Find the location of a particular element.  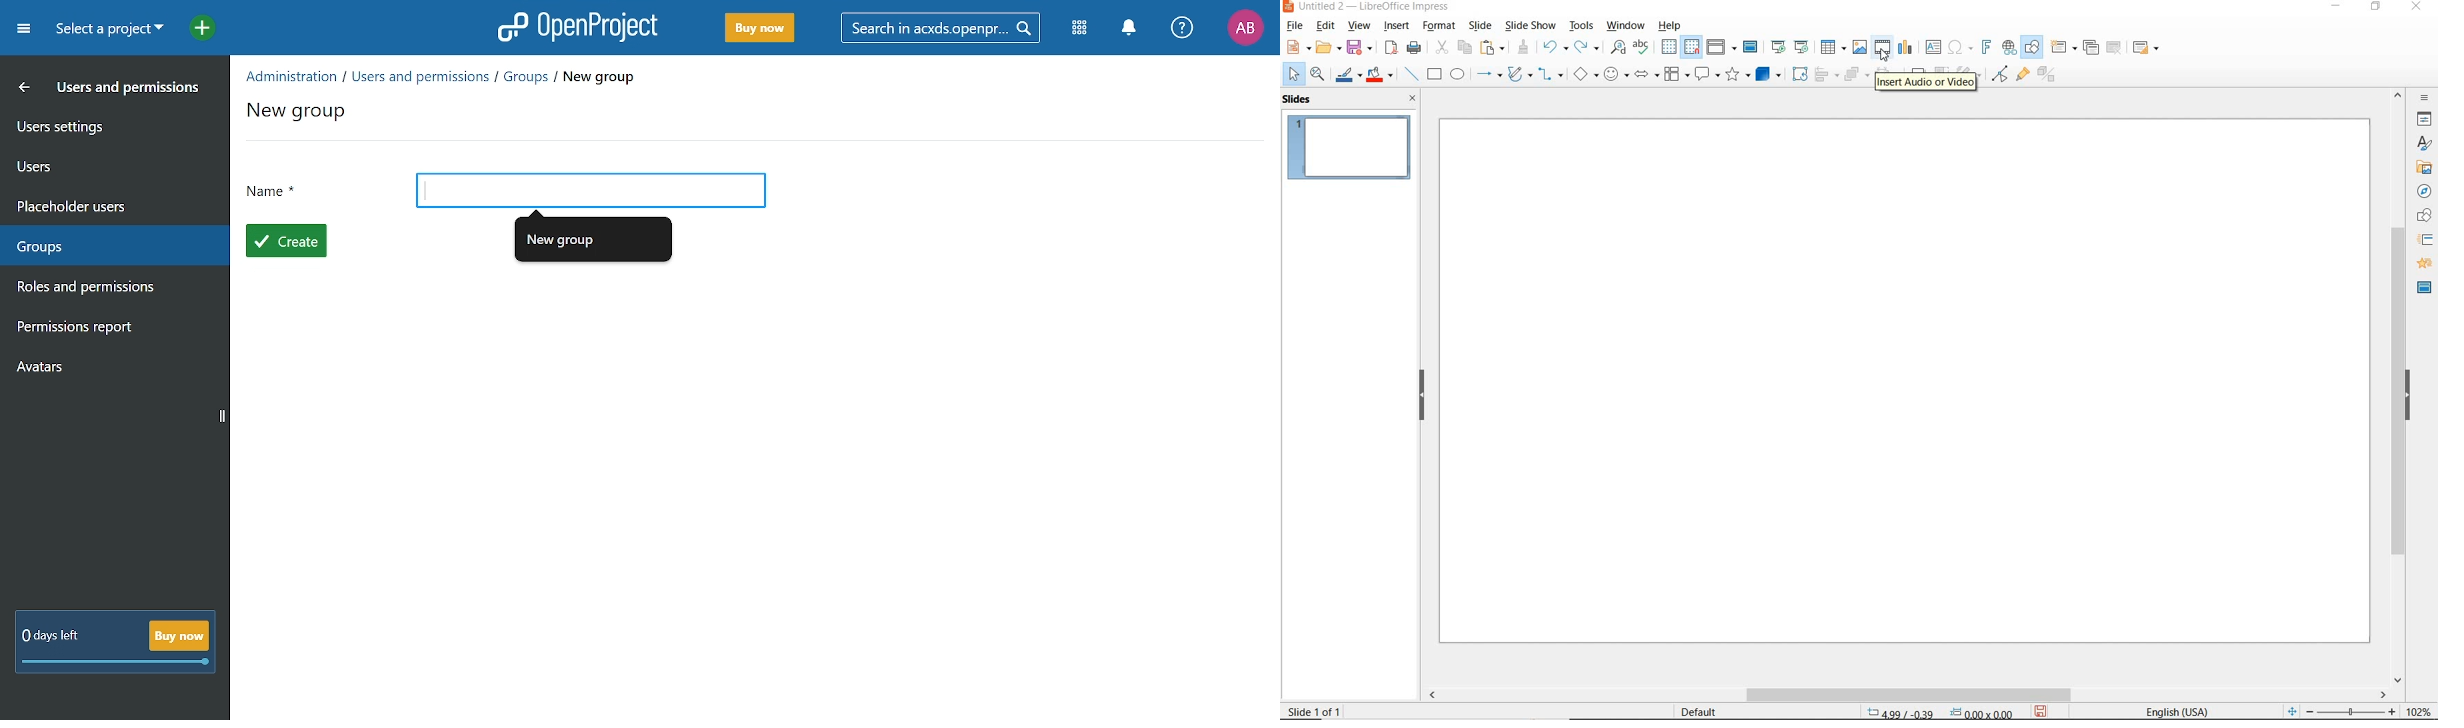

INSERT AUDIO OR VIDEO is located at coordinates (1925, 80).